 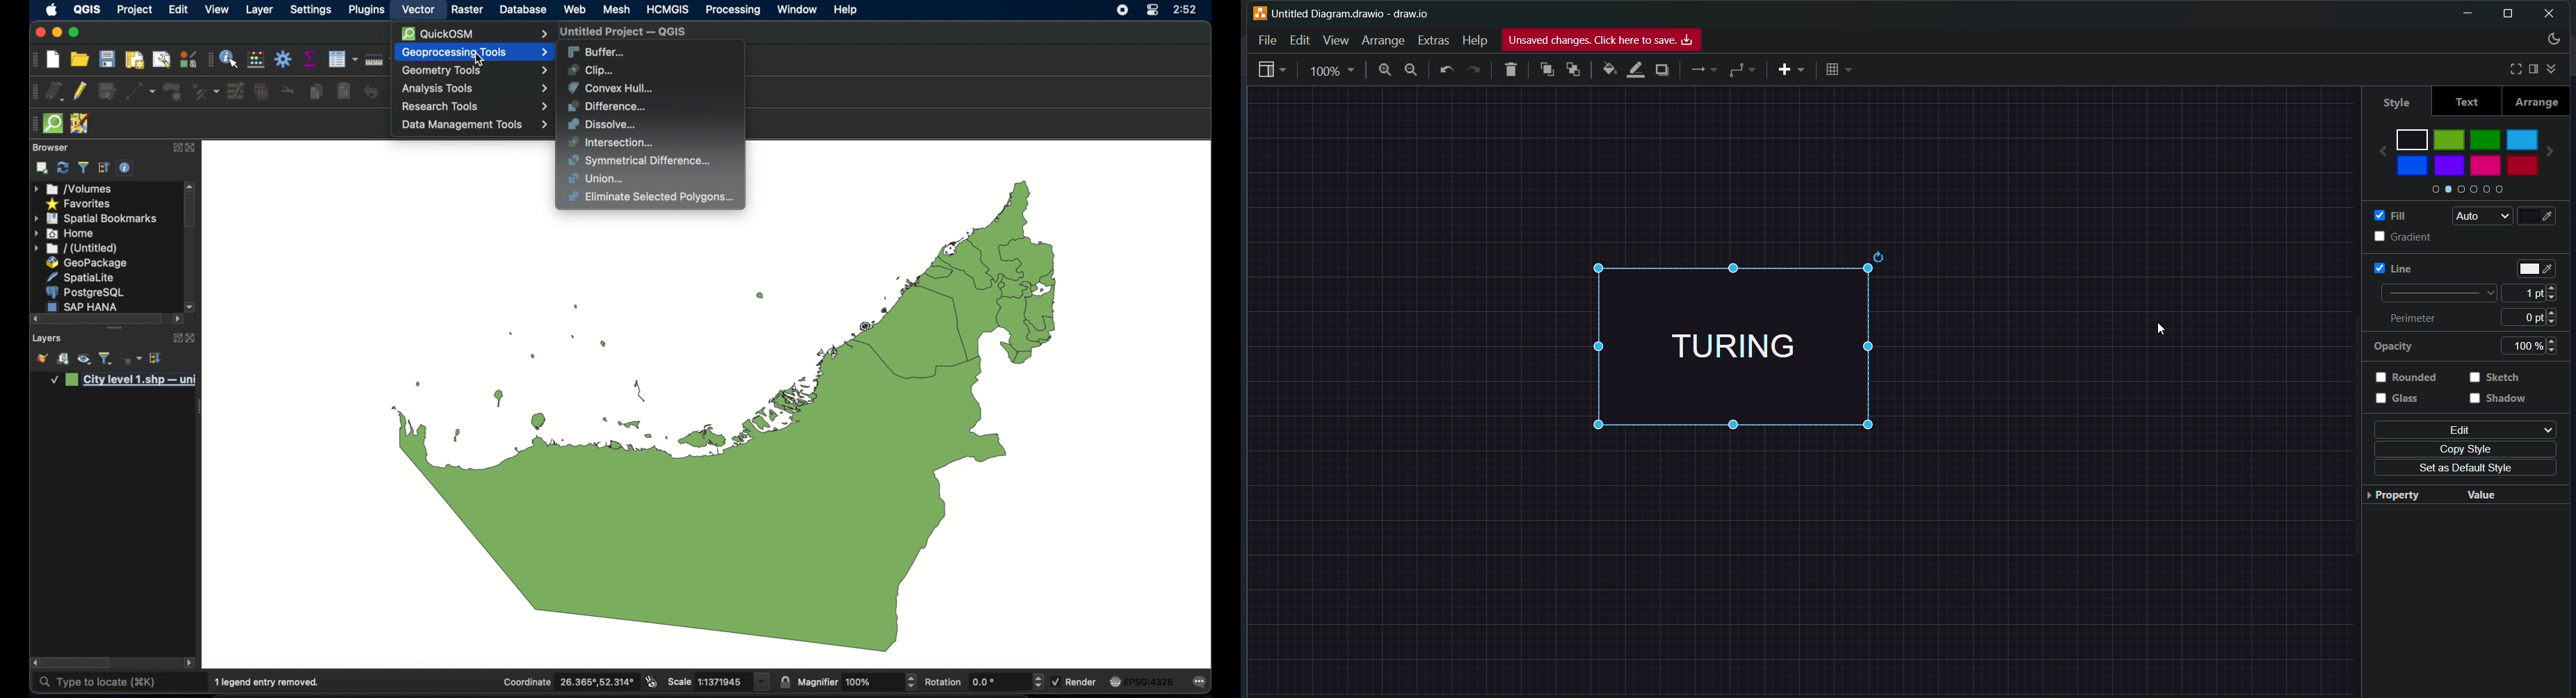 What do you see at coordinates (2486, 137) in the screenshot?
I see `green` at bounding box center [2486, 137].